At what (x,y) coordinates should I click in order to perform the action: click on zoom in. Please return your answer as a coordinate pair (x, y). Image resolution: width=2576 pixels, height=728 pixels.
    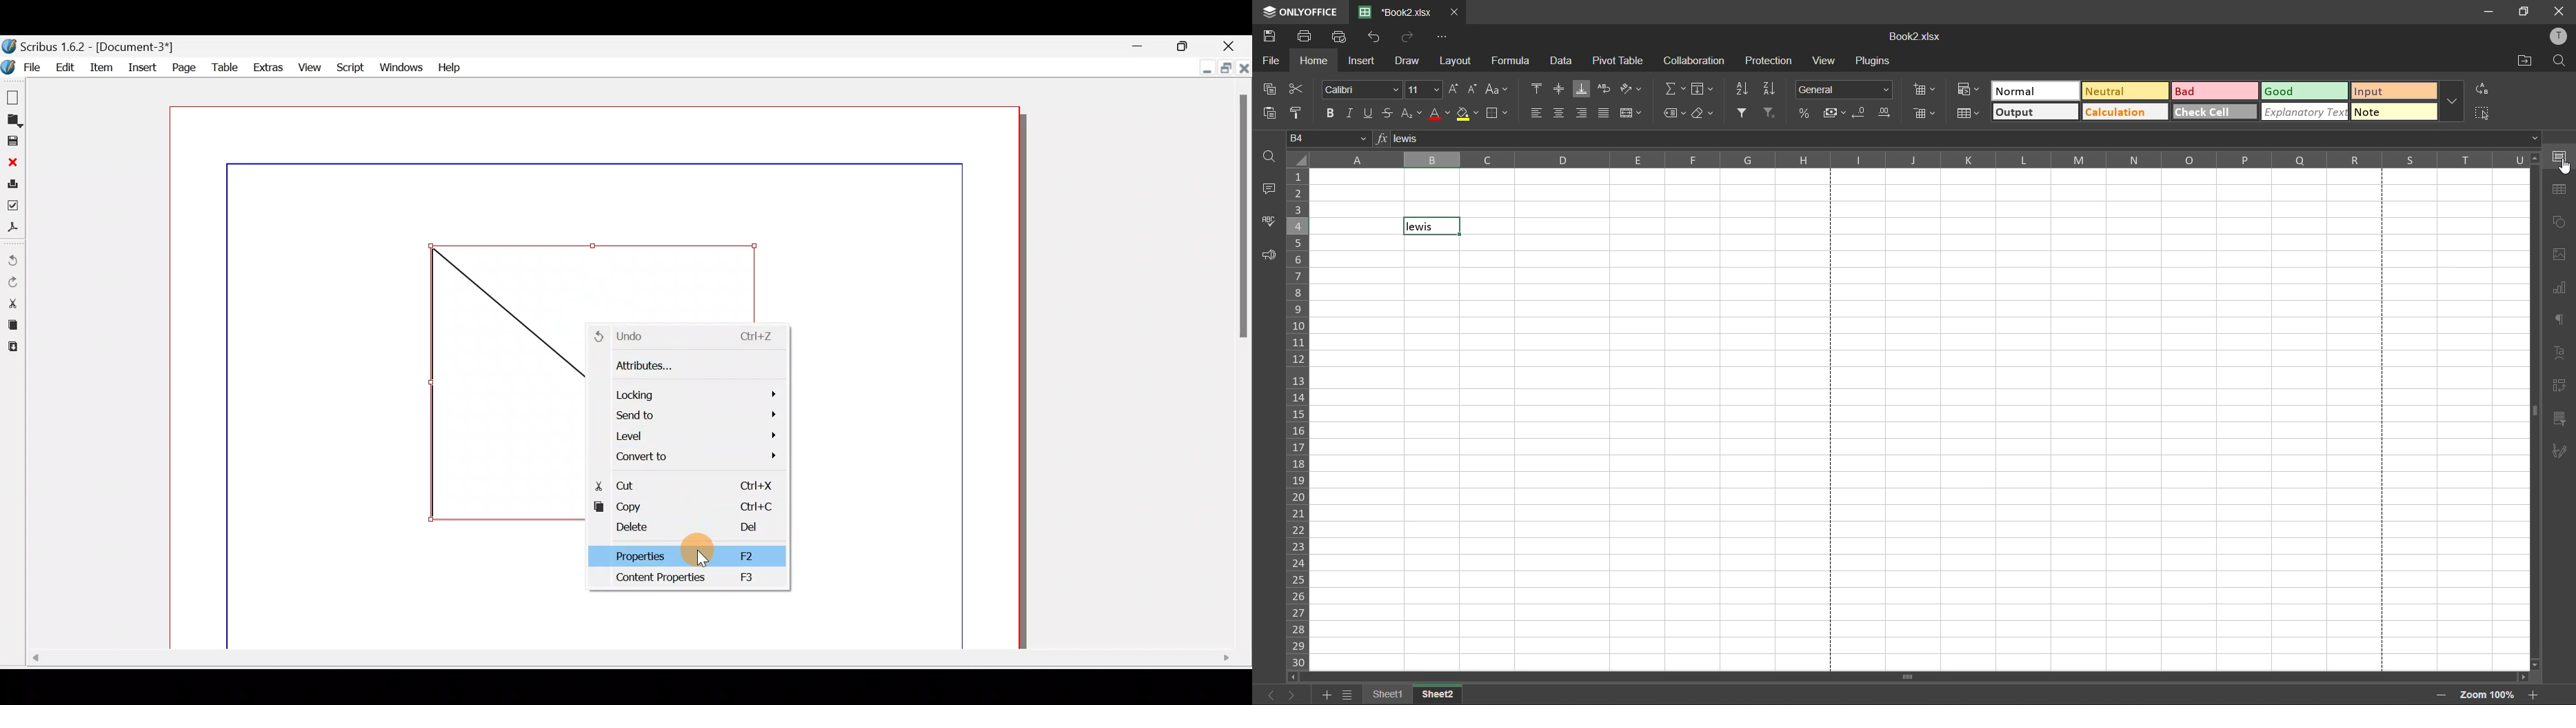
    Looking at the image, I should click on (2439, 695).